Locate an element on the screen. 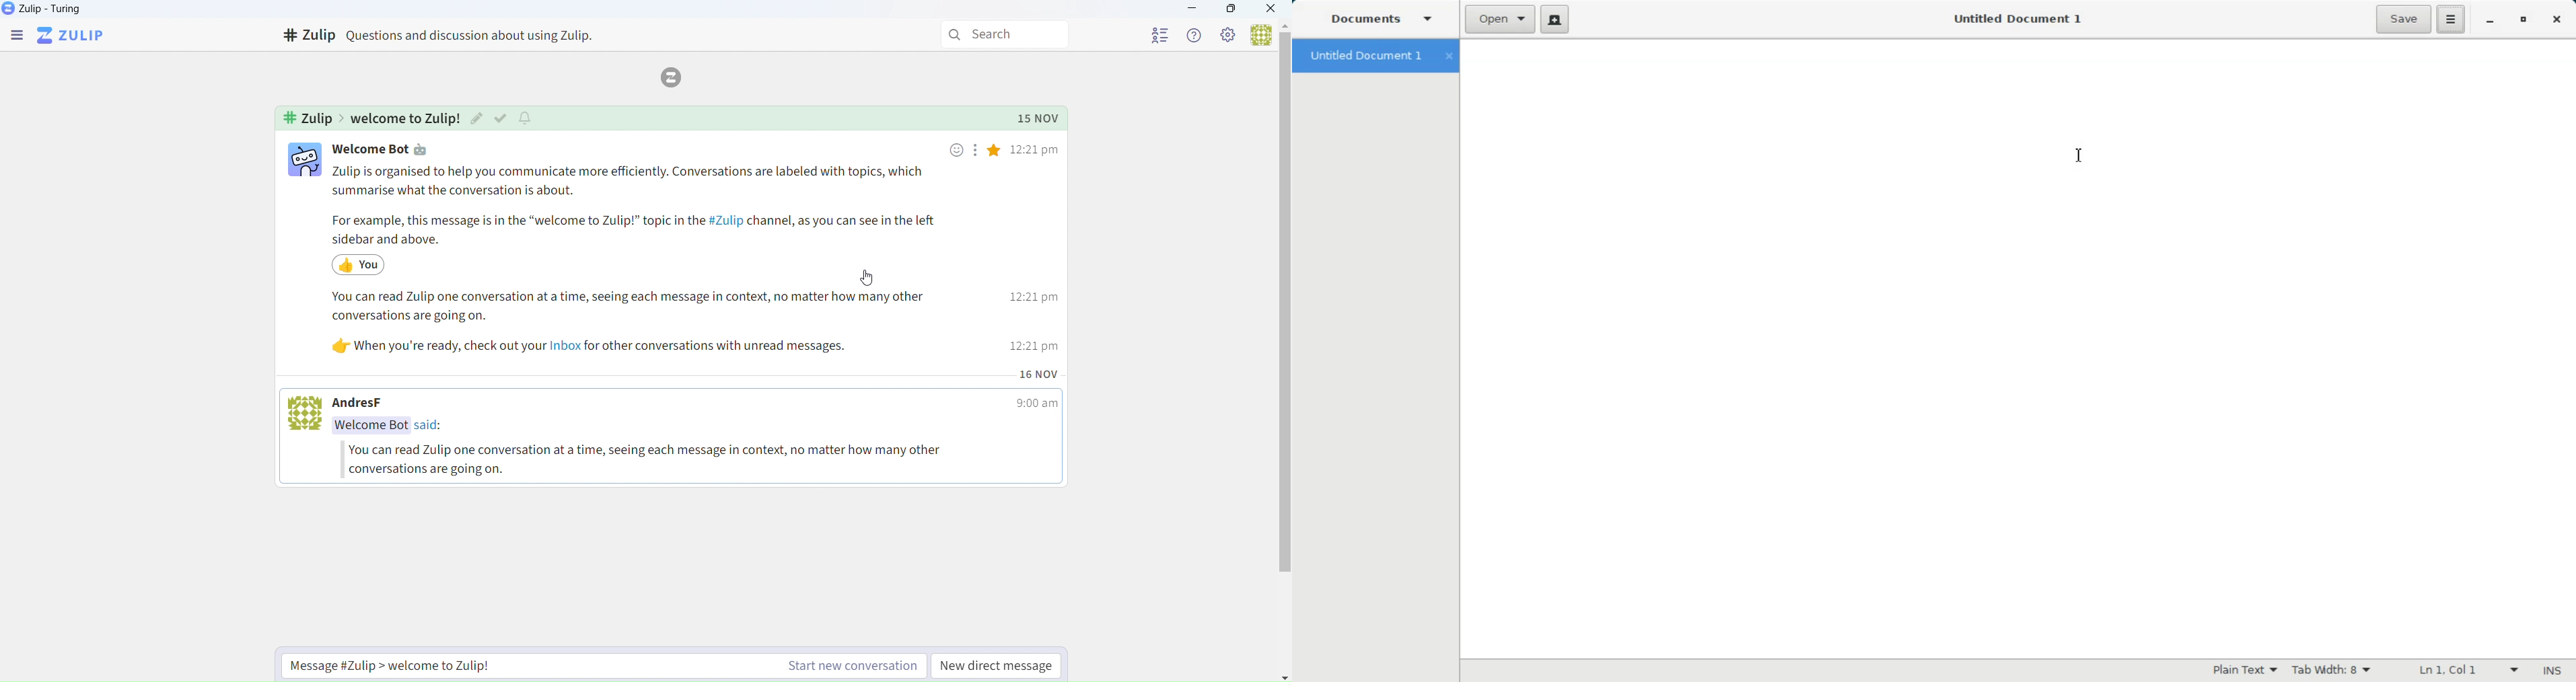 Image resolution: width=2576 pixels, height=700 pixels.  AndresF is located at coordinates (371, 404).